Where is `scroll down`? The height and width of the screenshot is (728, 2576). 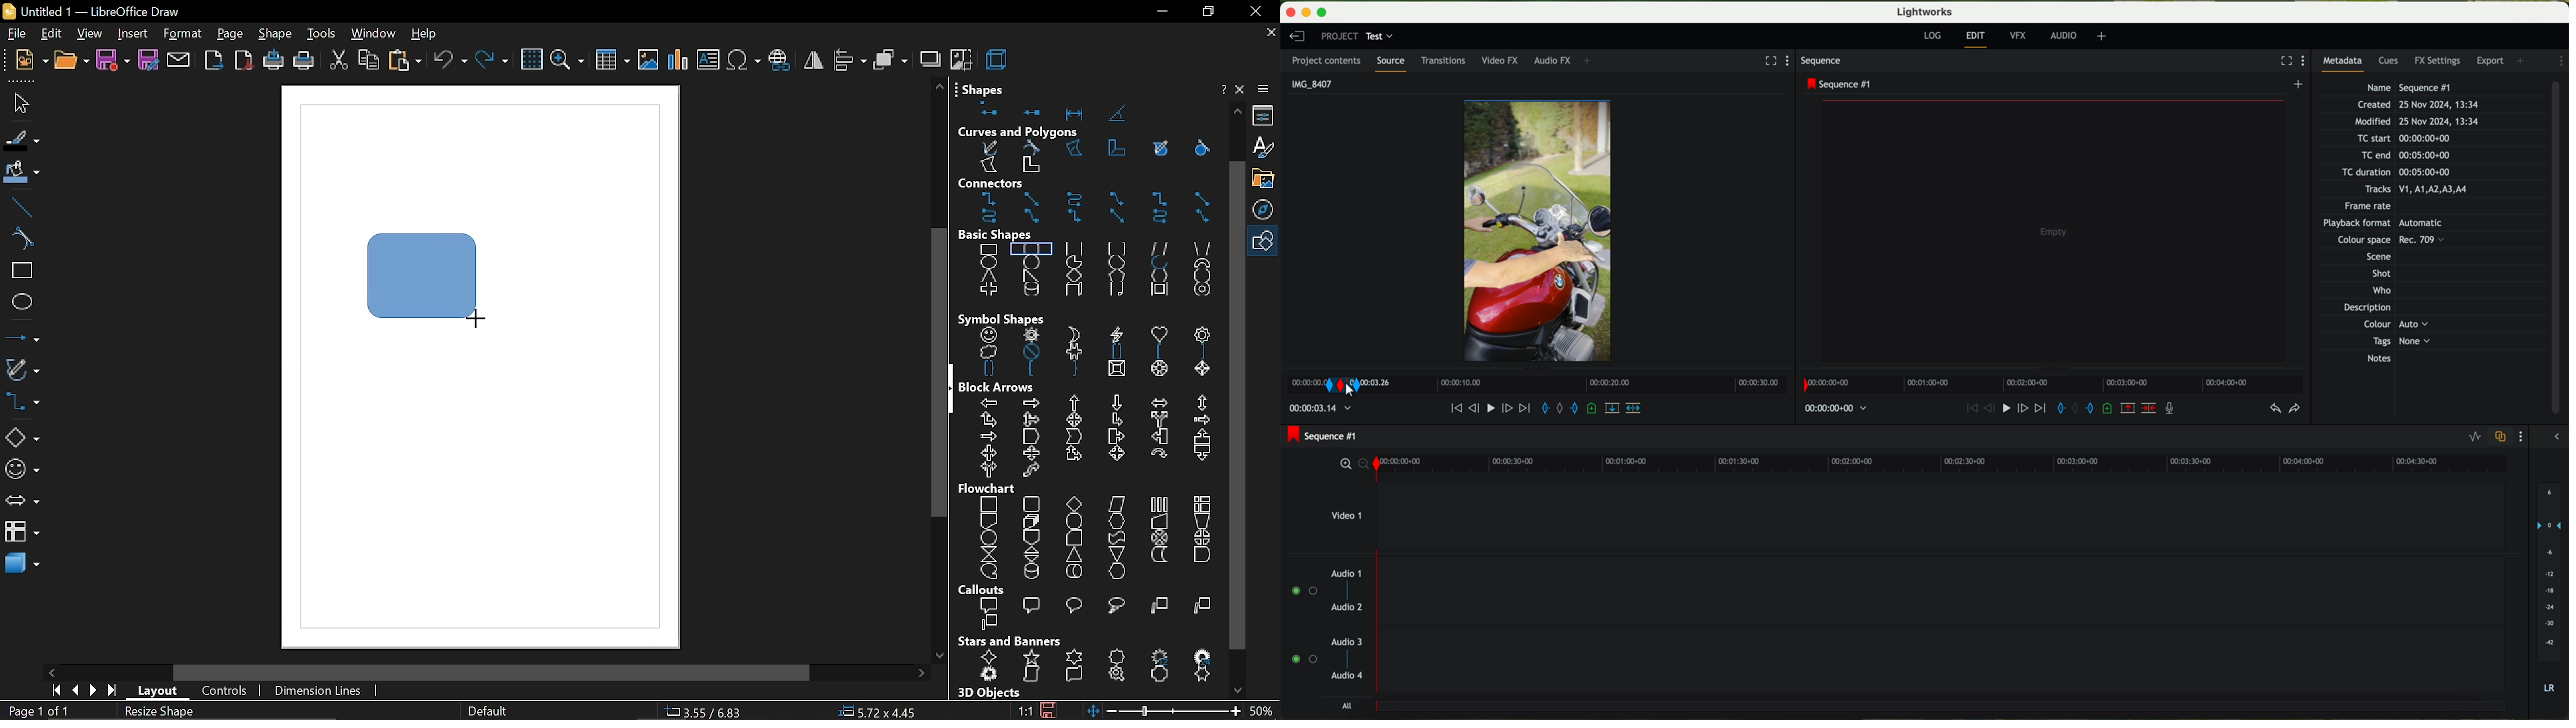
scroll down is located at coordinates (939, 651).